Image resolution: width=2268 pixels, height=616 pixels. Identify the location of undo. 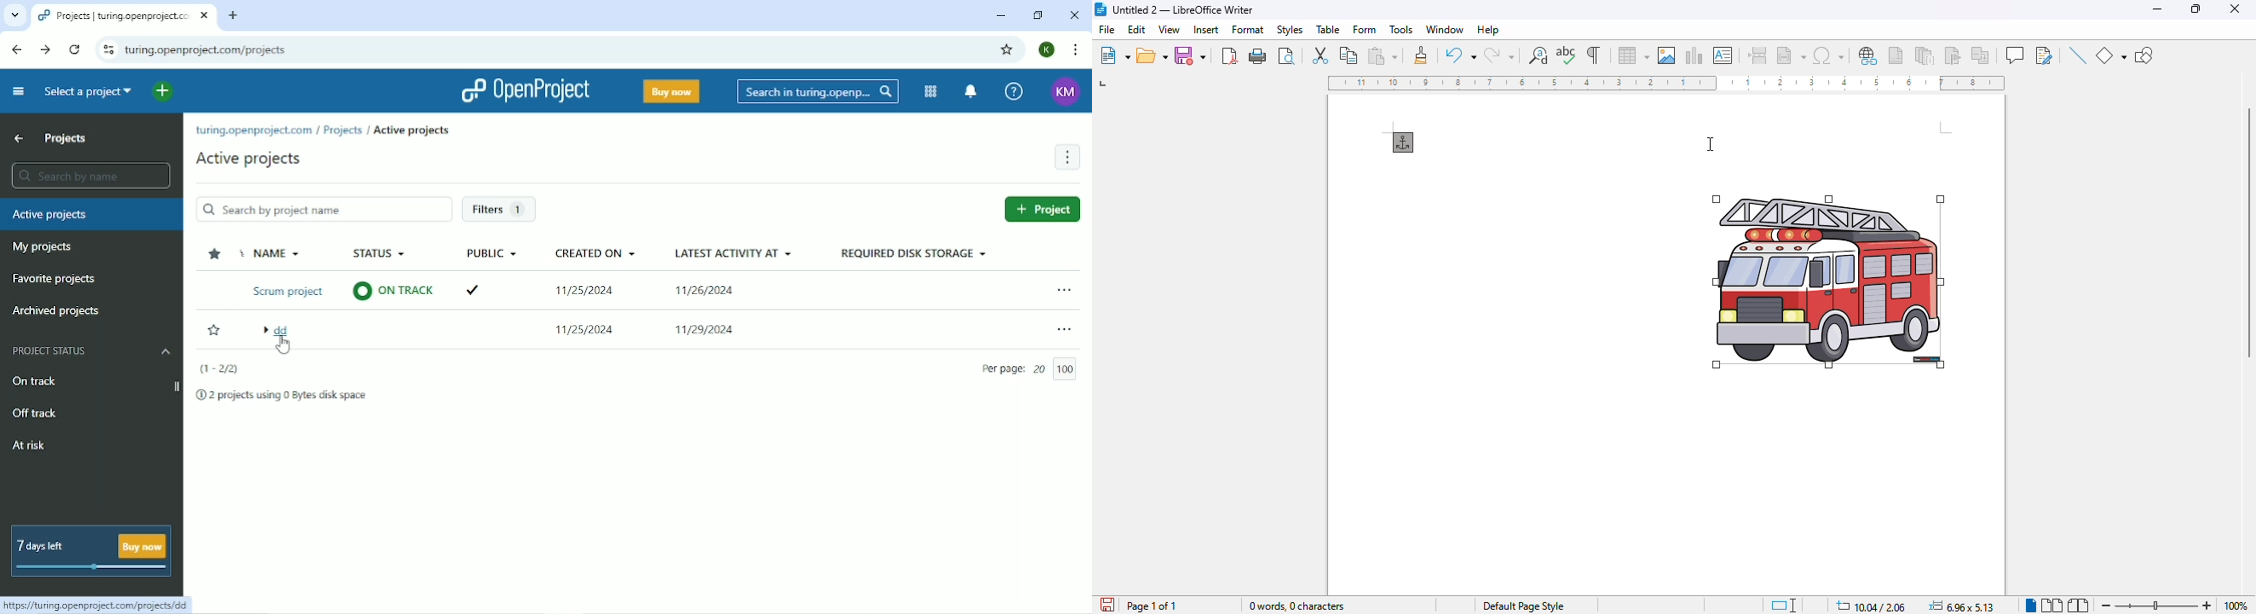
(1461, 55).